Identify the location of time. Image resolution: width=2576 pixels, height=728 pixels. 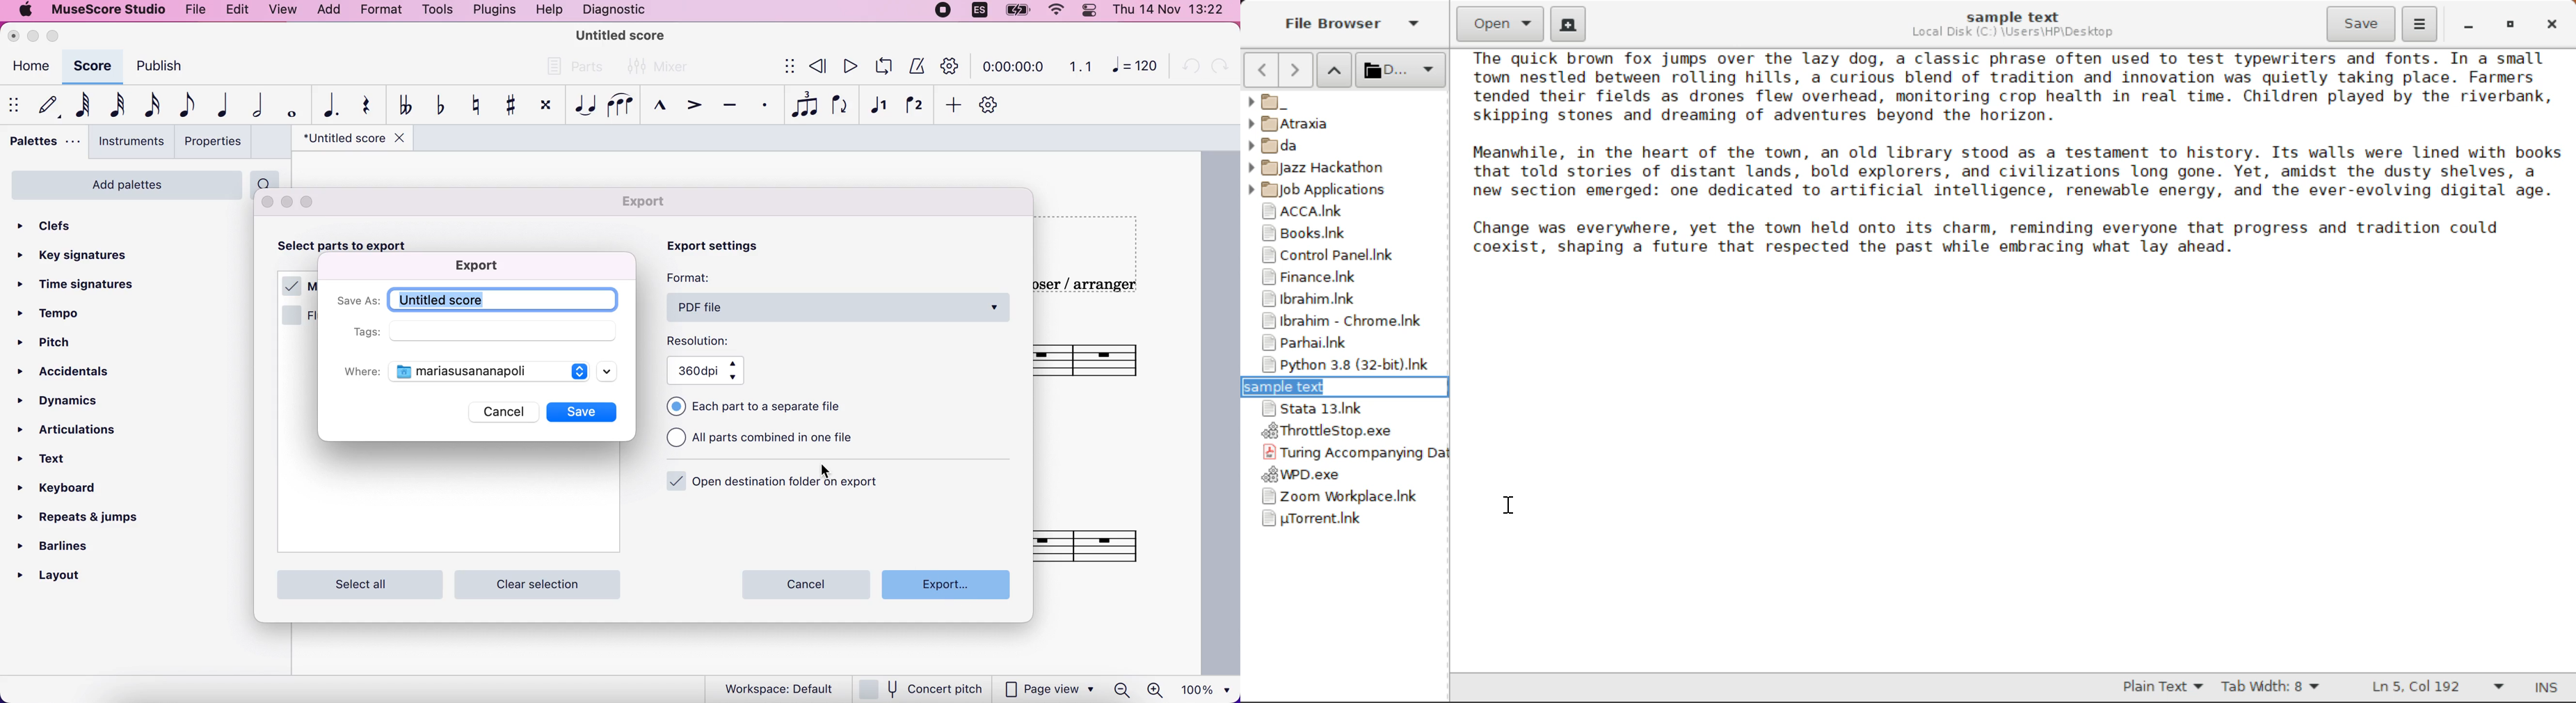
(1015, 66).